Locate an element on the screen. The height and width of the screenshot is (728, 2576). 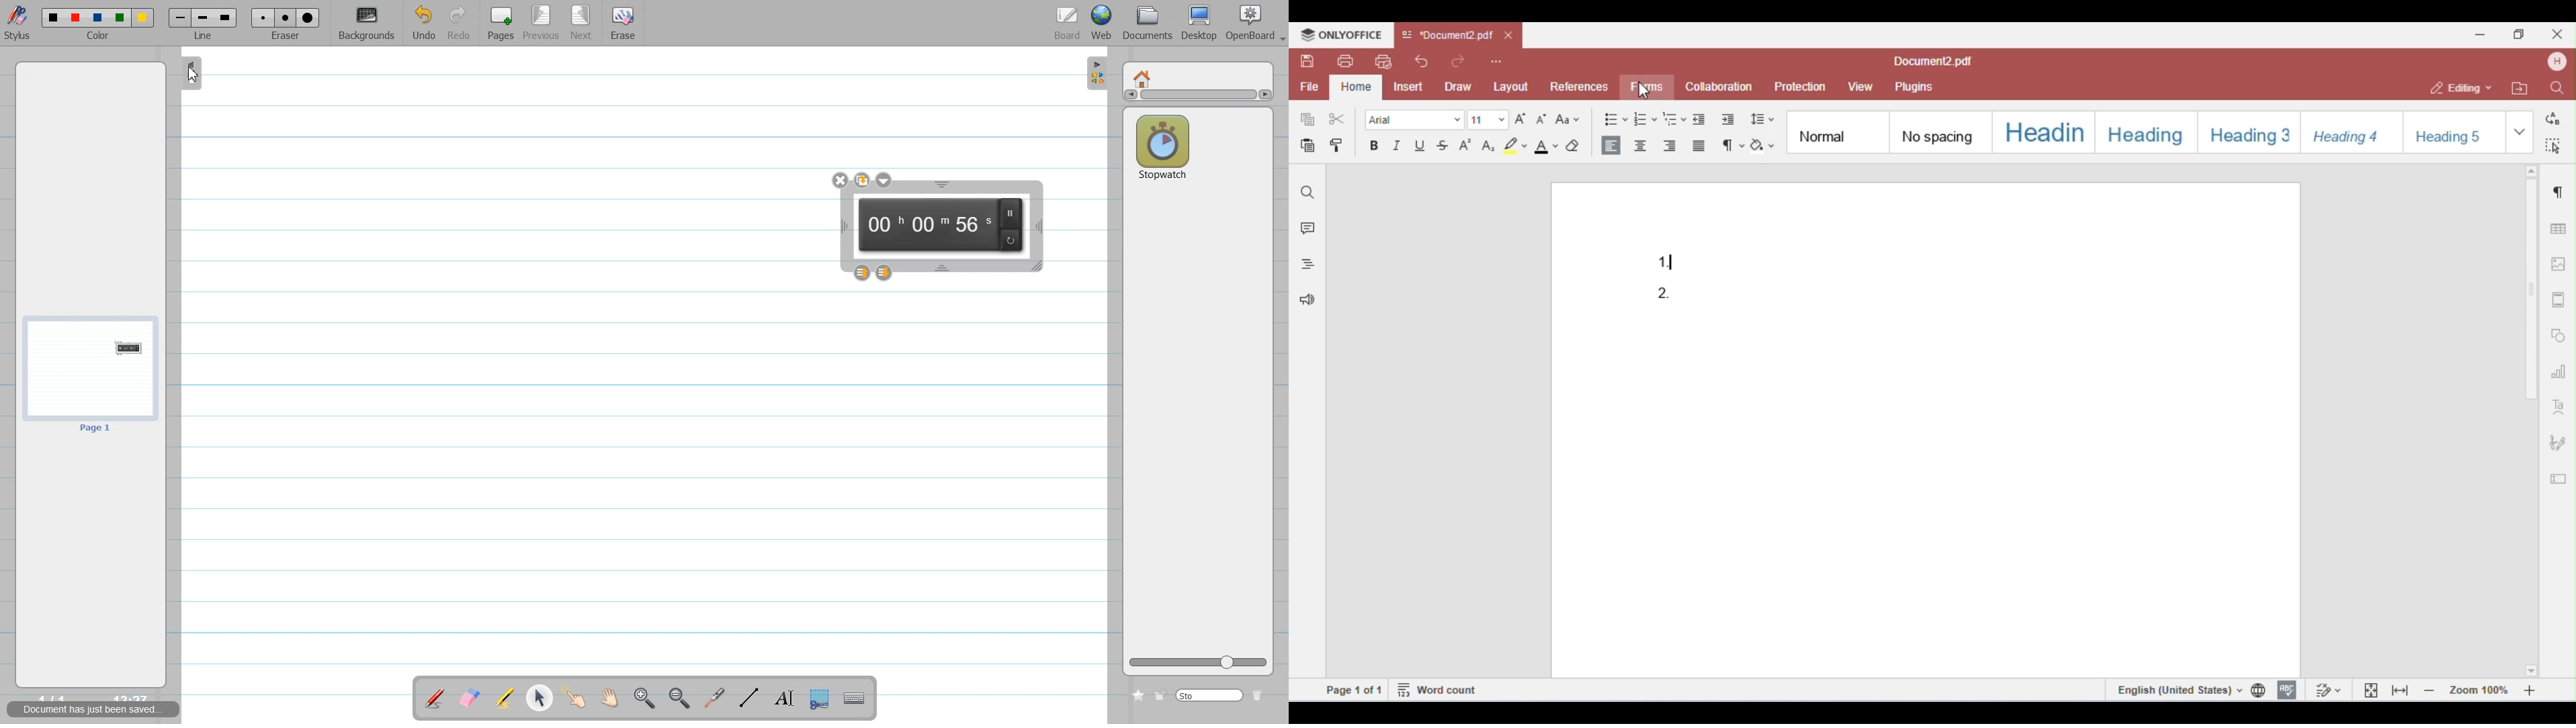
Virtual laser pointer is located at coordinates (716, 699).